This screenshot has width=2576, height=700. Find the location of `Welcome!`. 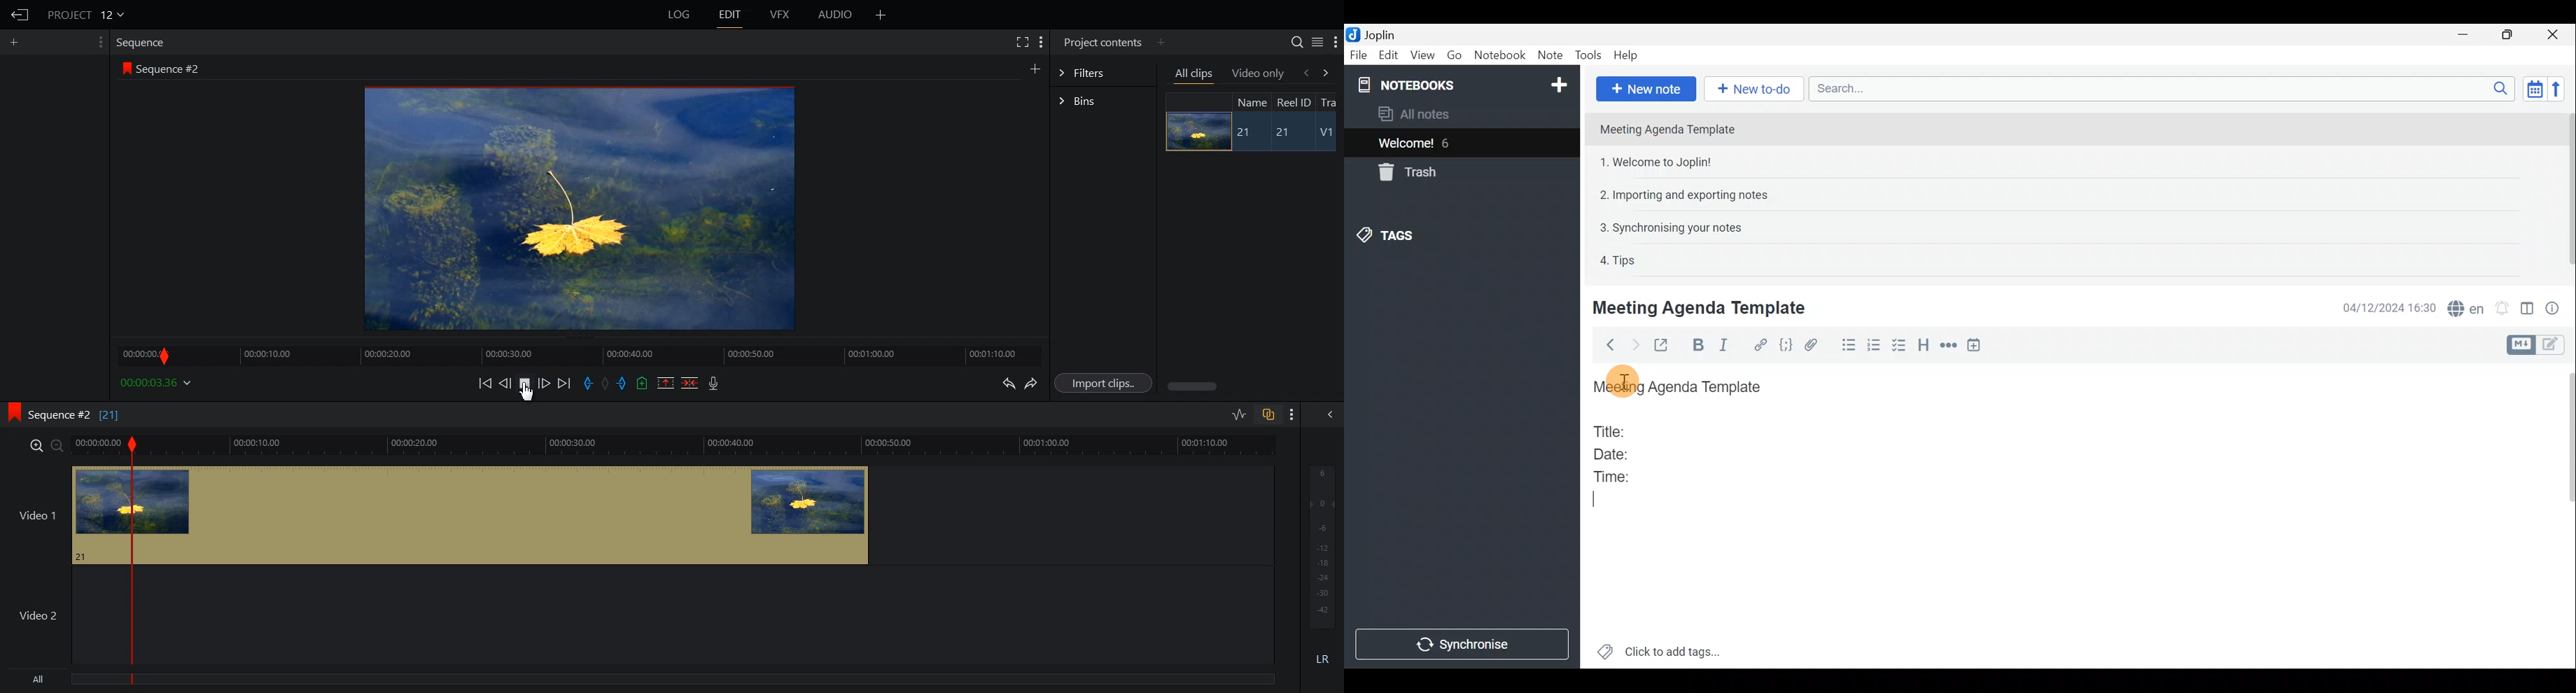

Welcome! is located at coordinates (1407, 144).